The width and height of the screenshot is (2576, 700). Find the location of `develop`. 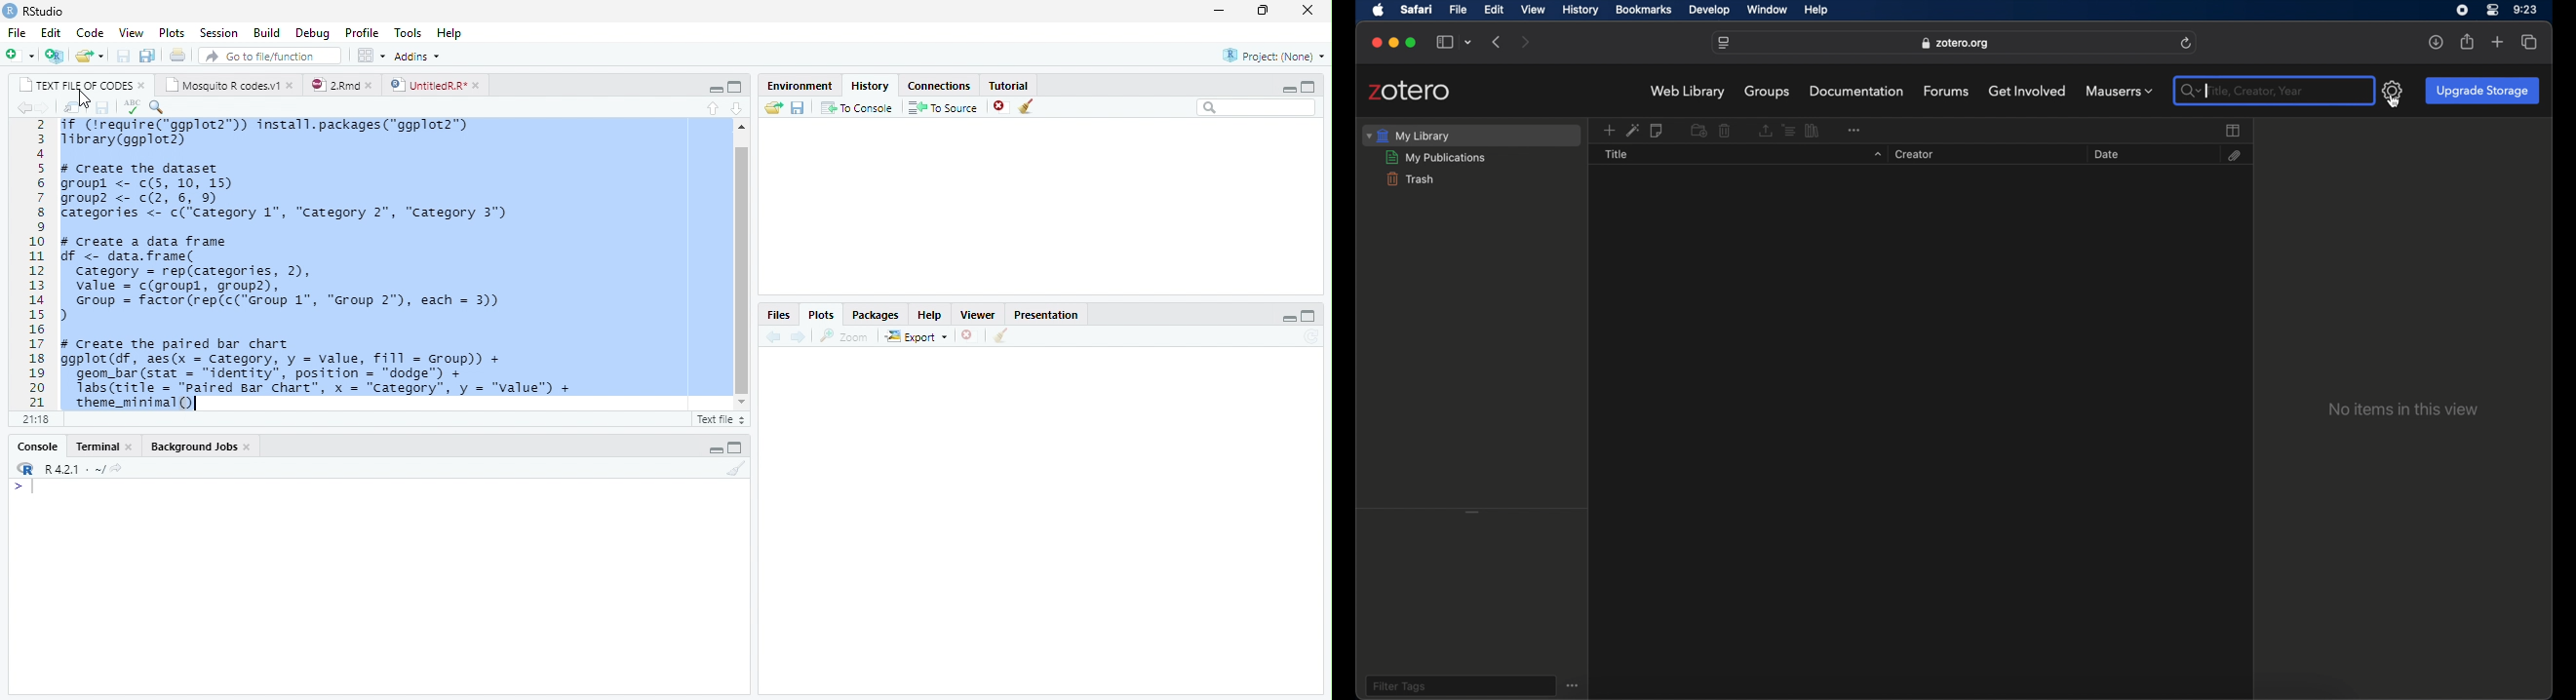

develop is located at coordinates (1710, 10).